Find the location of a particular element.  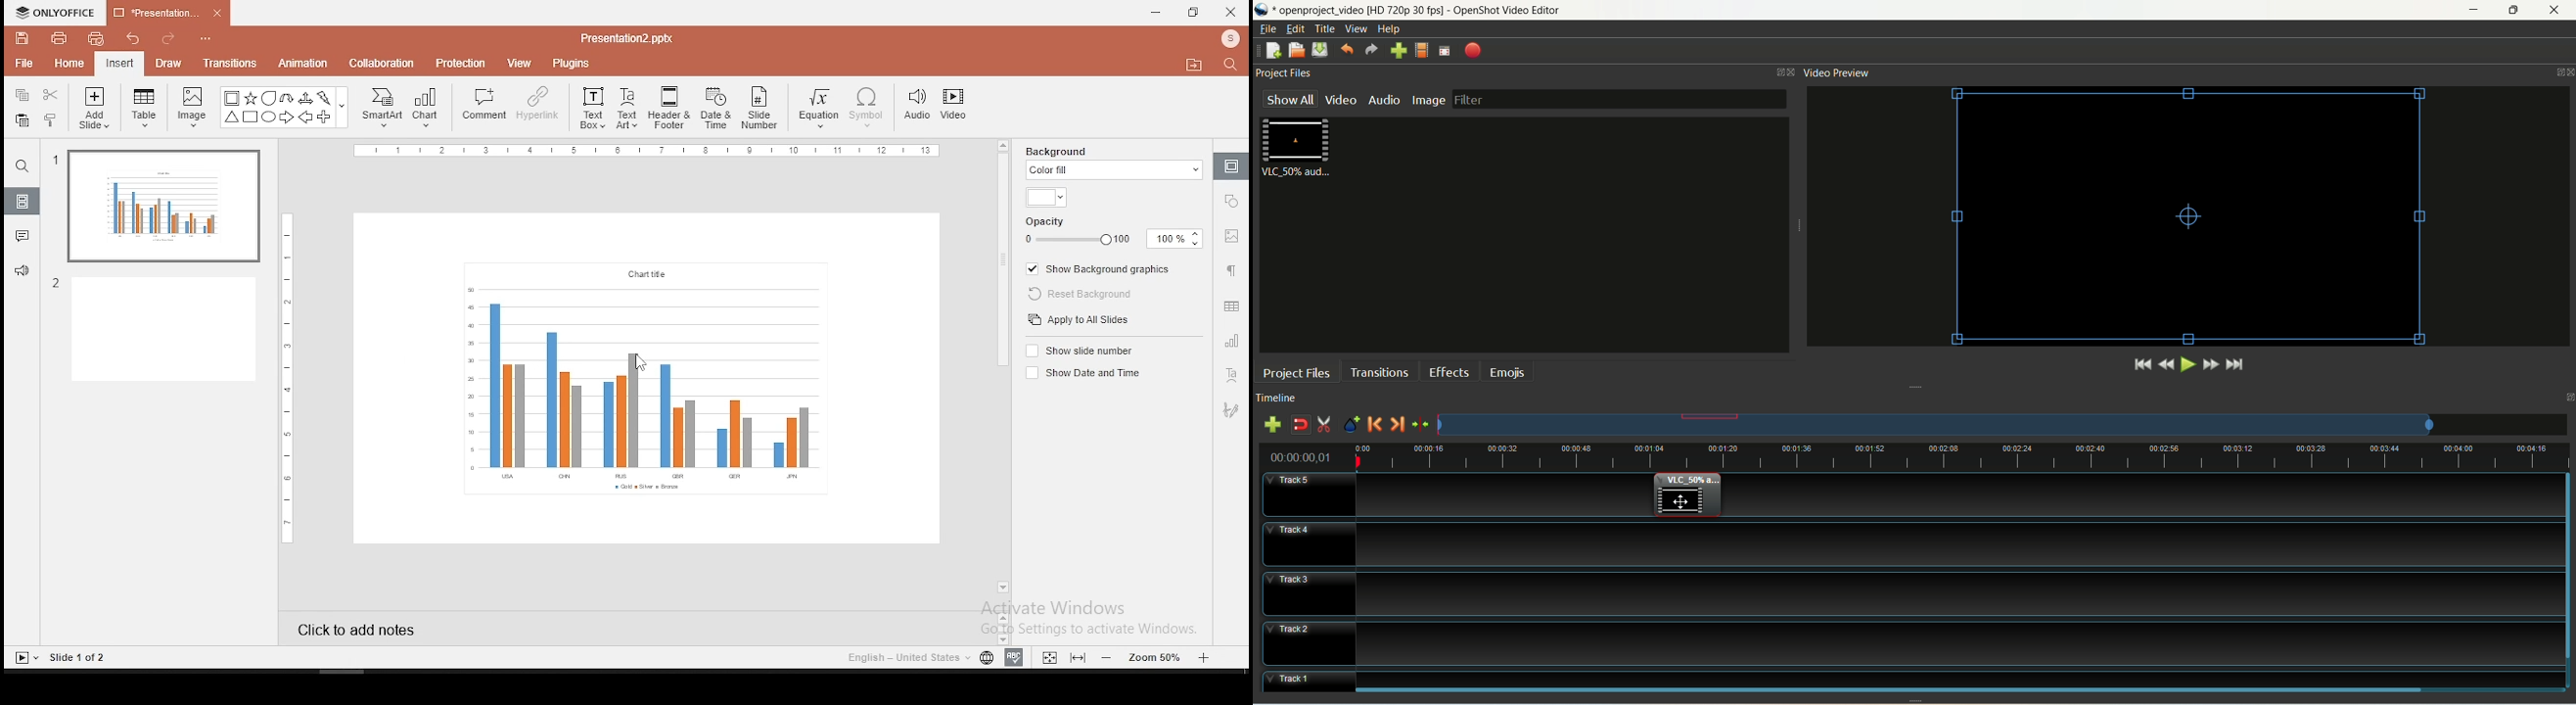

view is located at coordinates (1357, 28).